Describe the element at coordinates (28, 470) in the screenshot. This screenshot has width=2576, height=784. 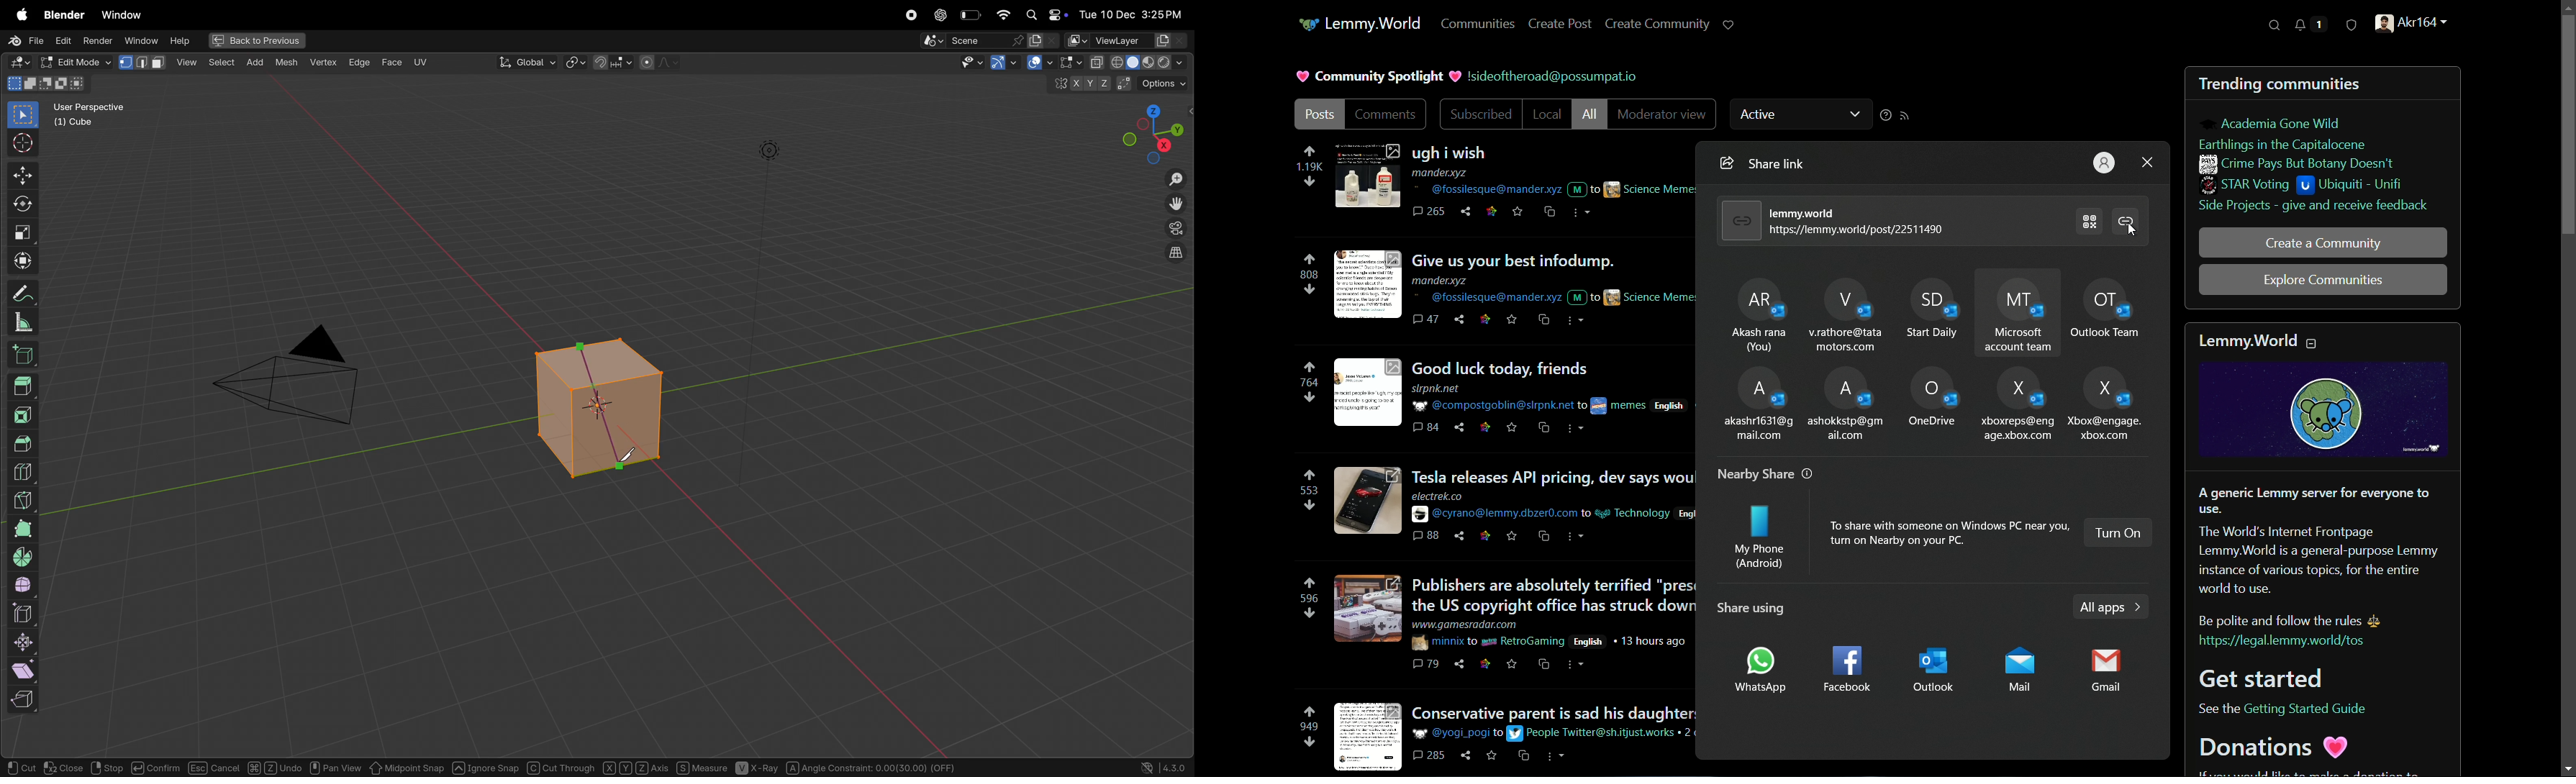
I see `loop cut` at that location.